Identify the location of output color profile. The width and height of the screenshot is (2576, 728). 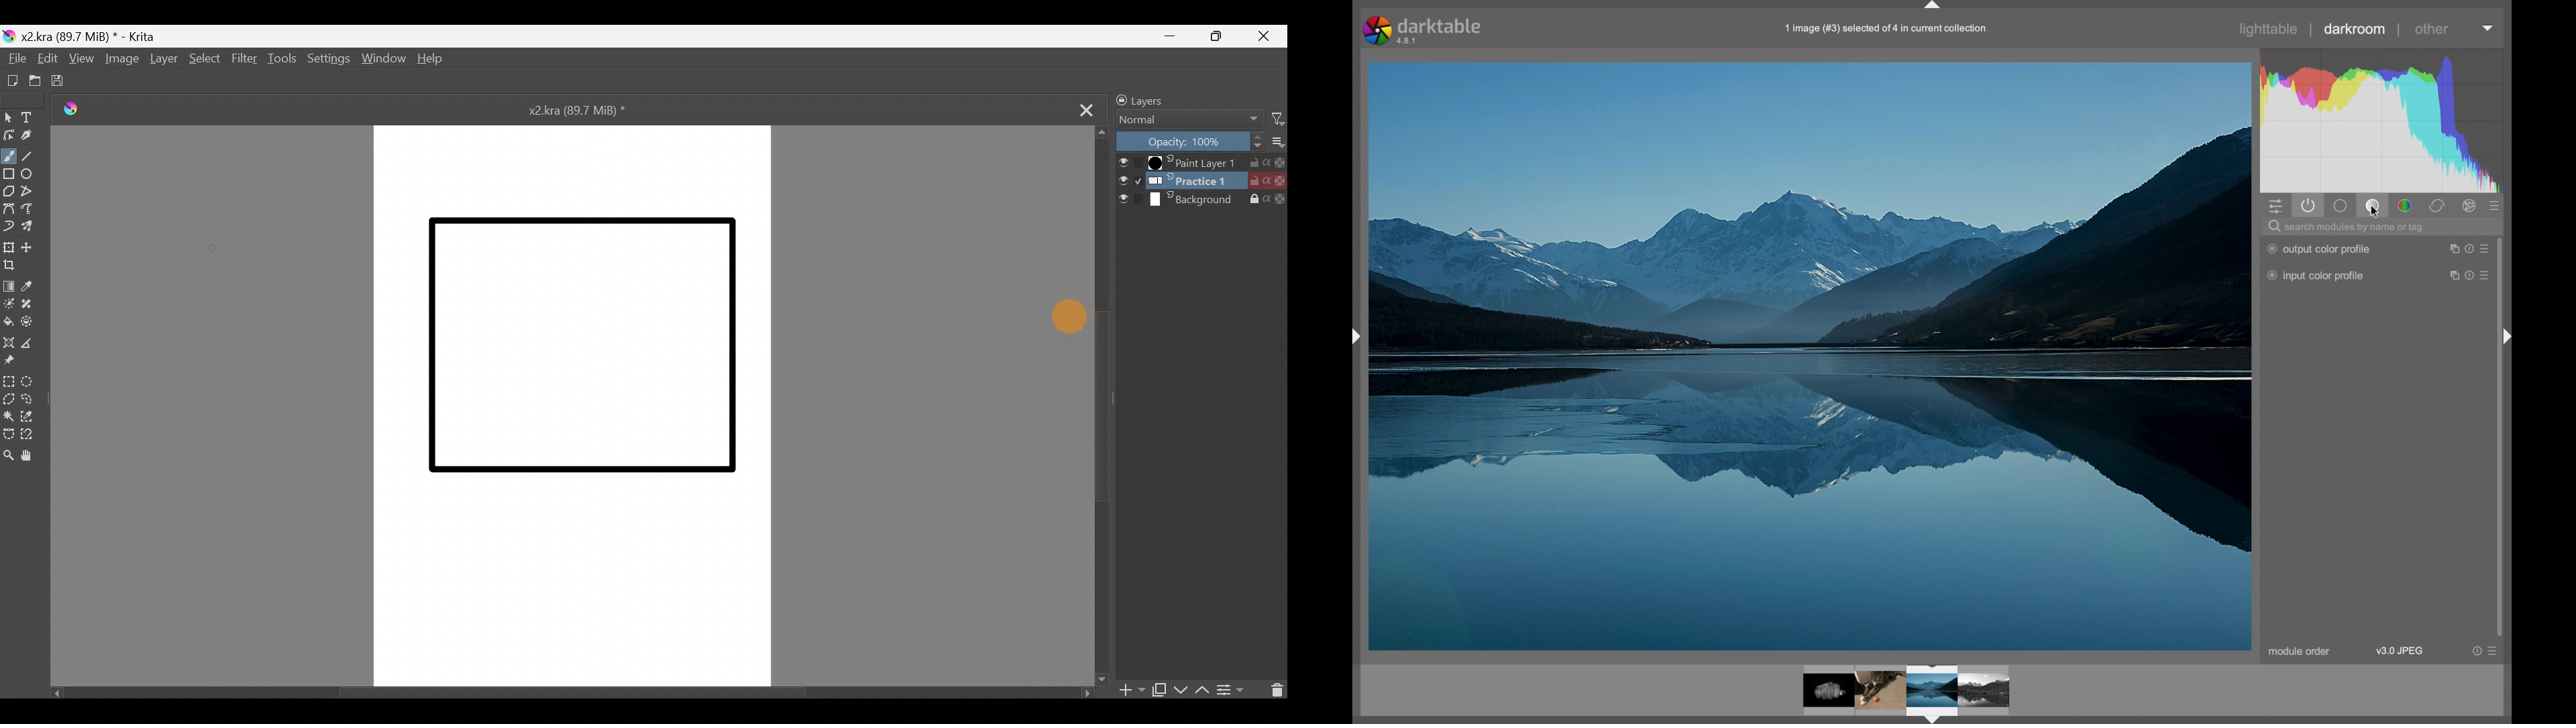
(2319, 250).